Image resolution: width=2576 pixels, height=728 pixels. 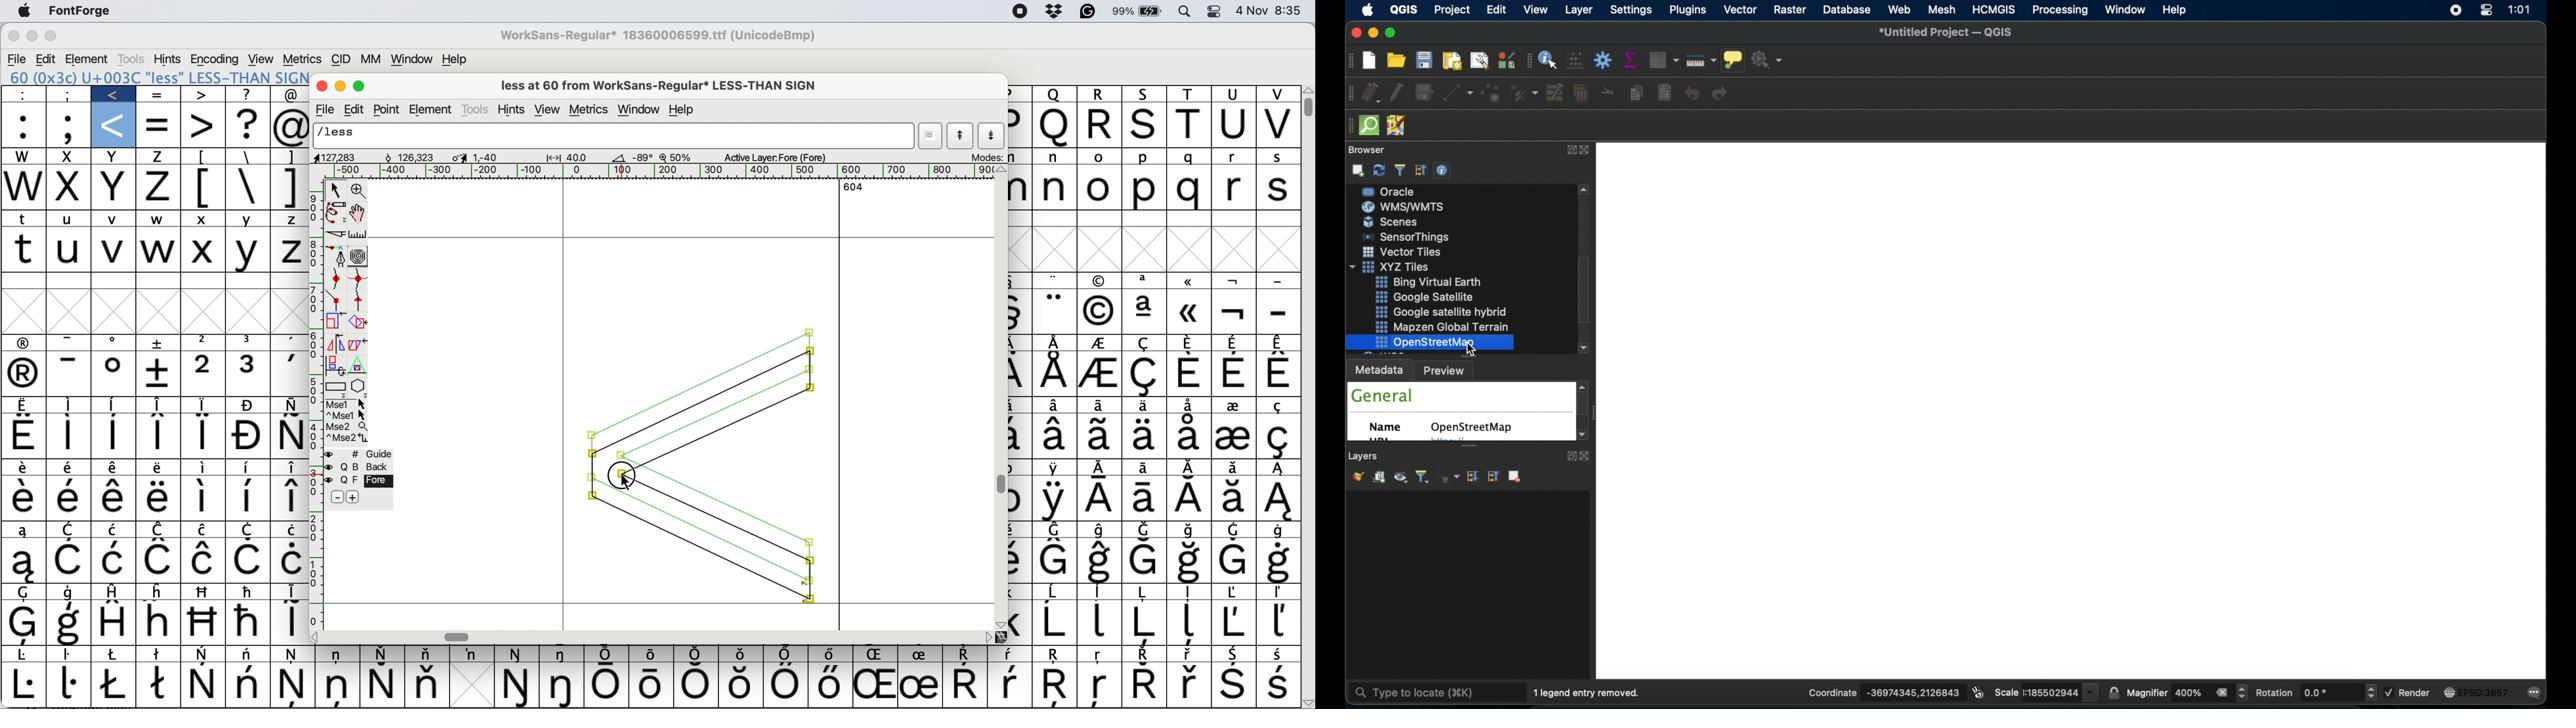 I want to click on maximise, so click(x=57, y=38).